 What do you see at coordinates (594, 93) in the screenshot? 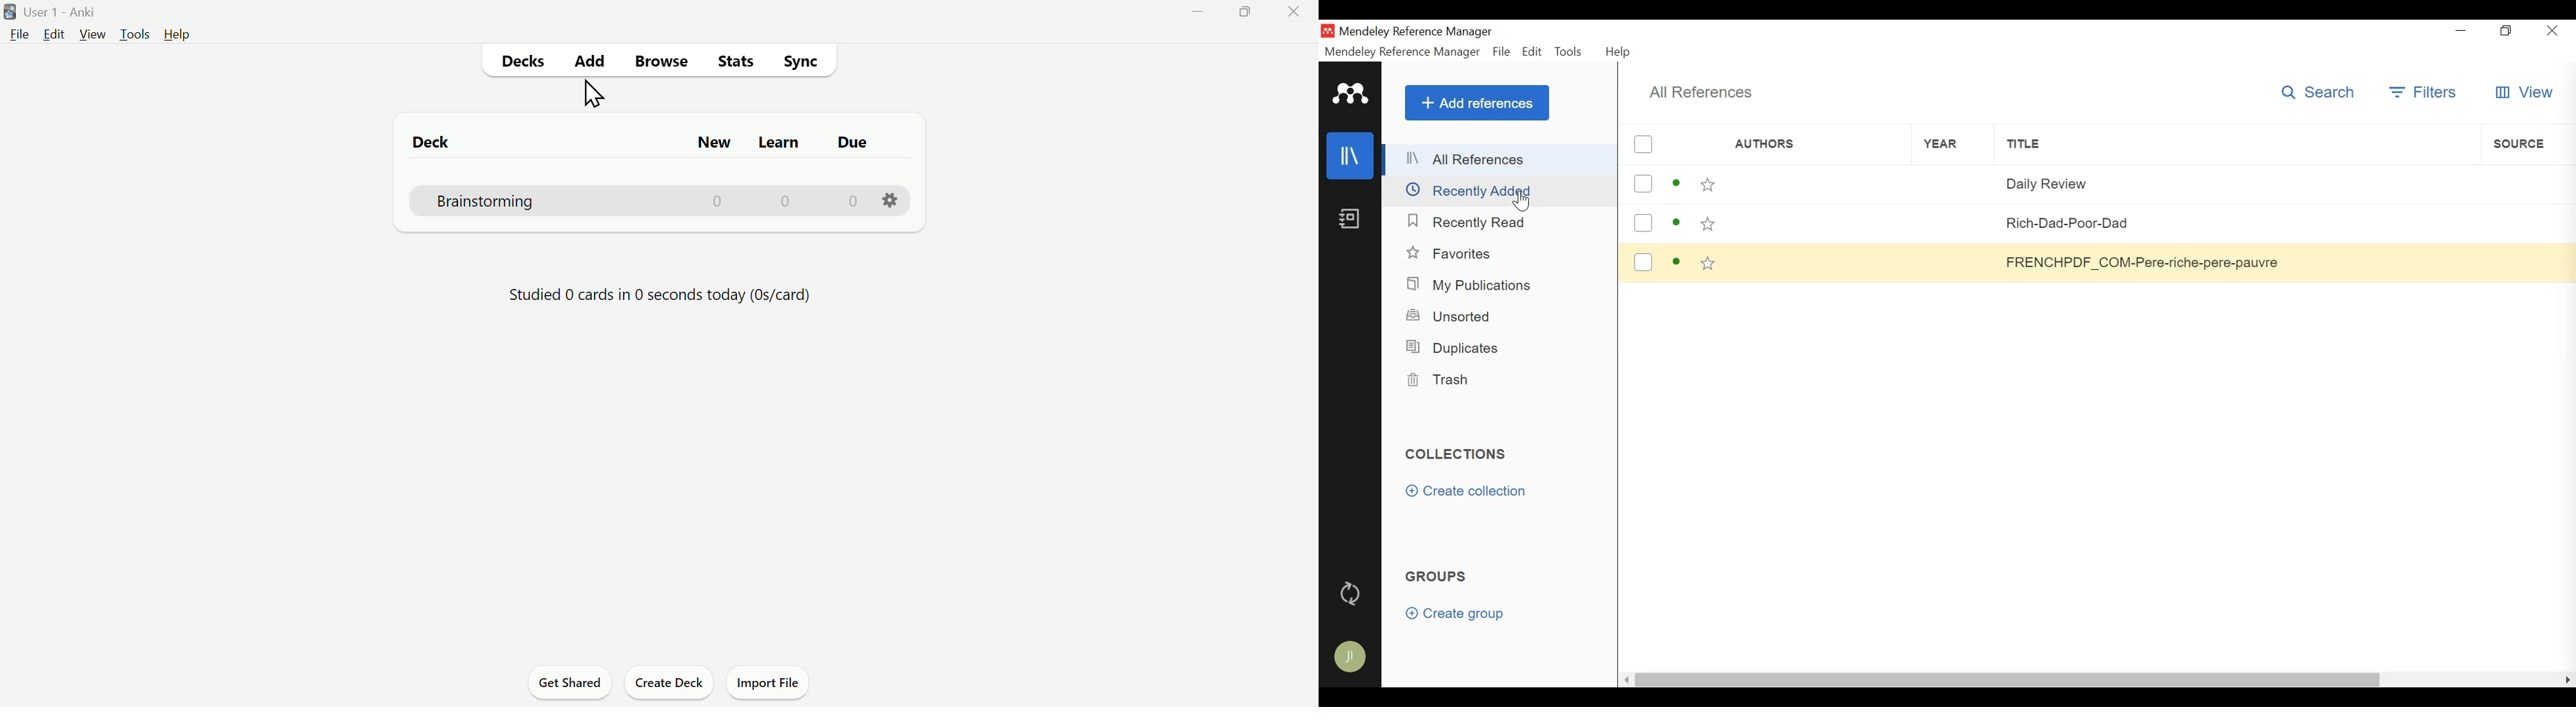
I see `Cursor` at bounding box center [594, 93].